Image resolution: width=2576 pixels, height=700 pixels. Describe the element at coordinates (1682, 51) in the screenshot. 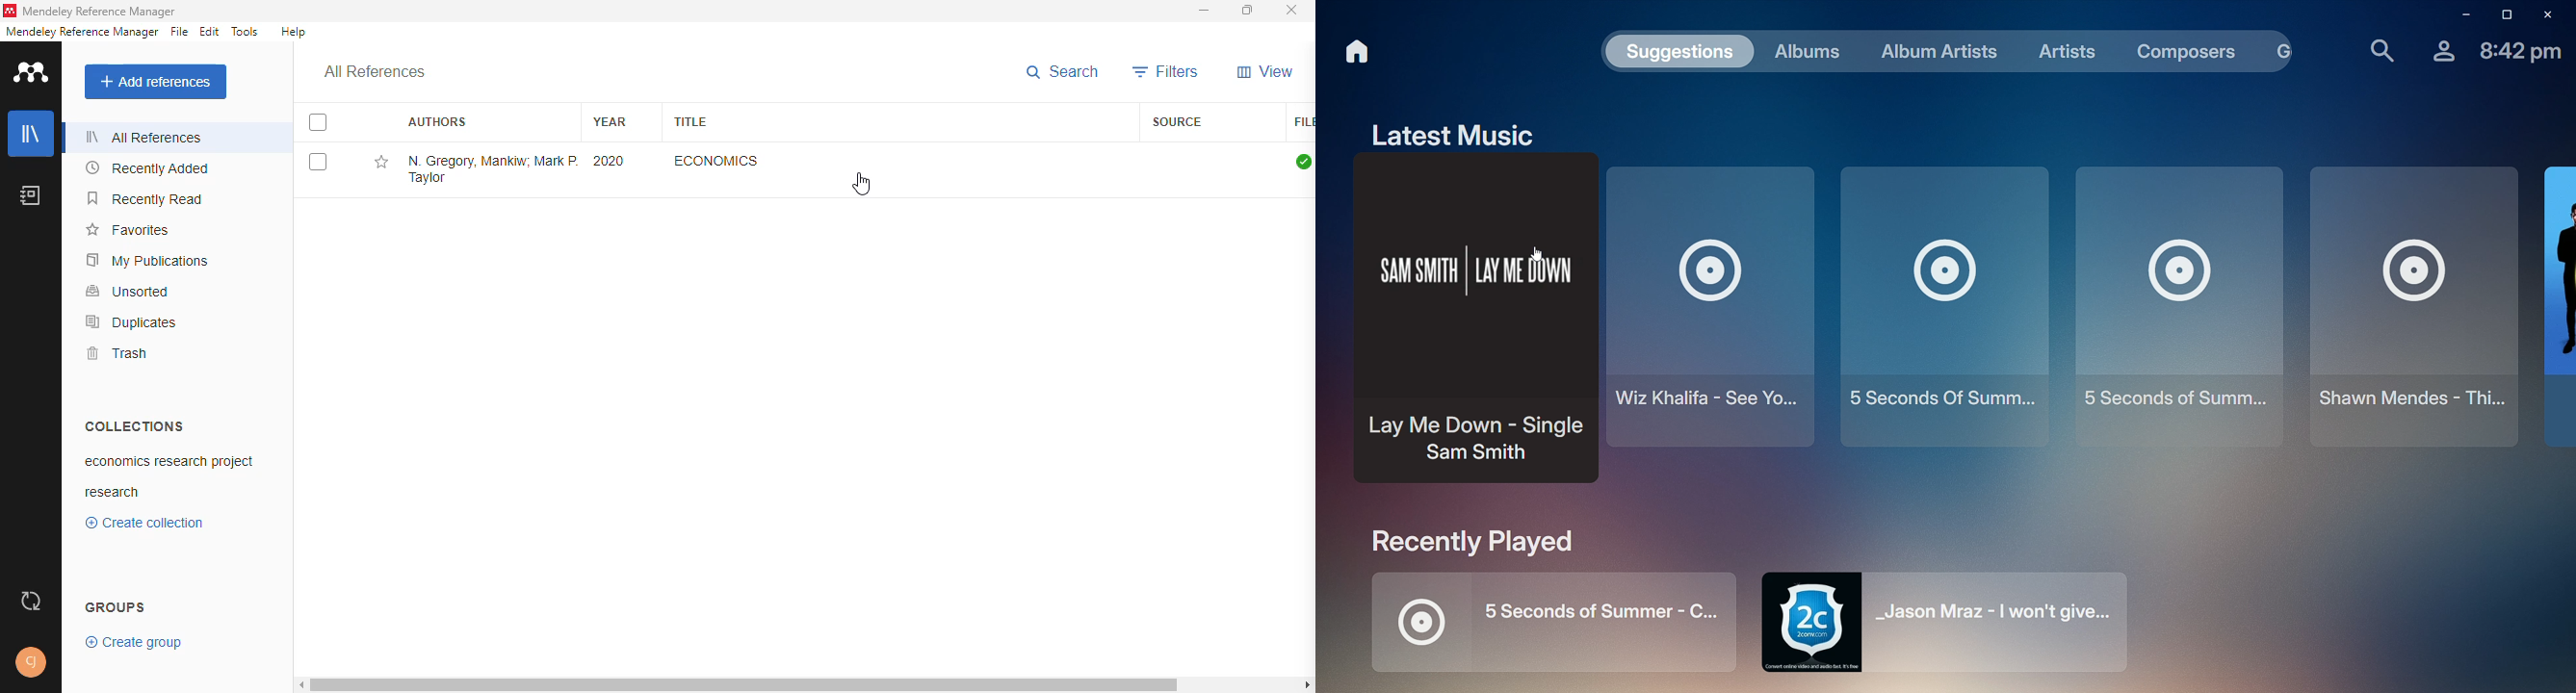

I see `Suggestions` at that location.